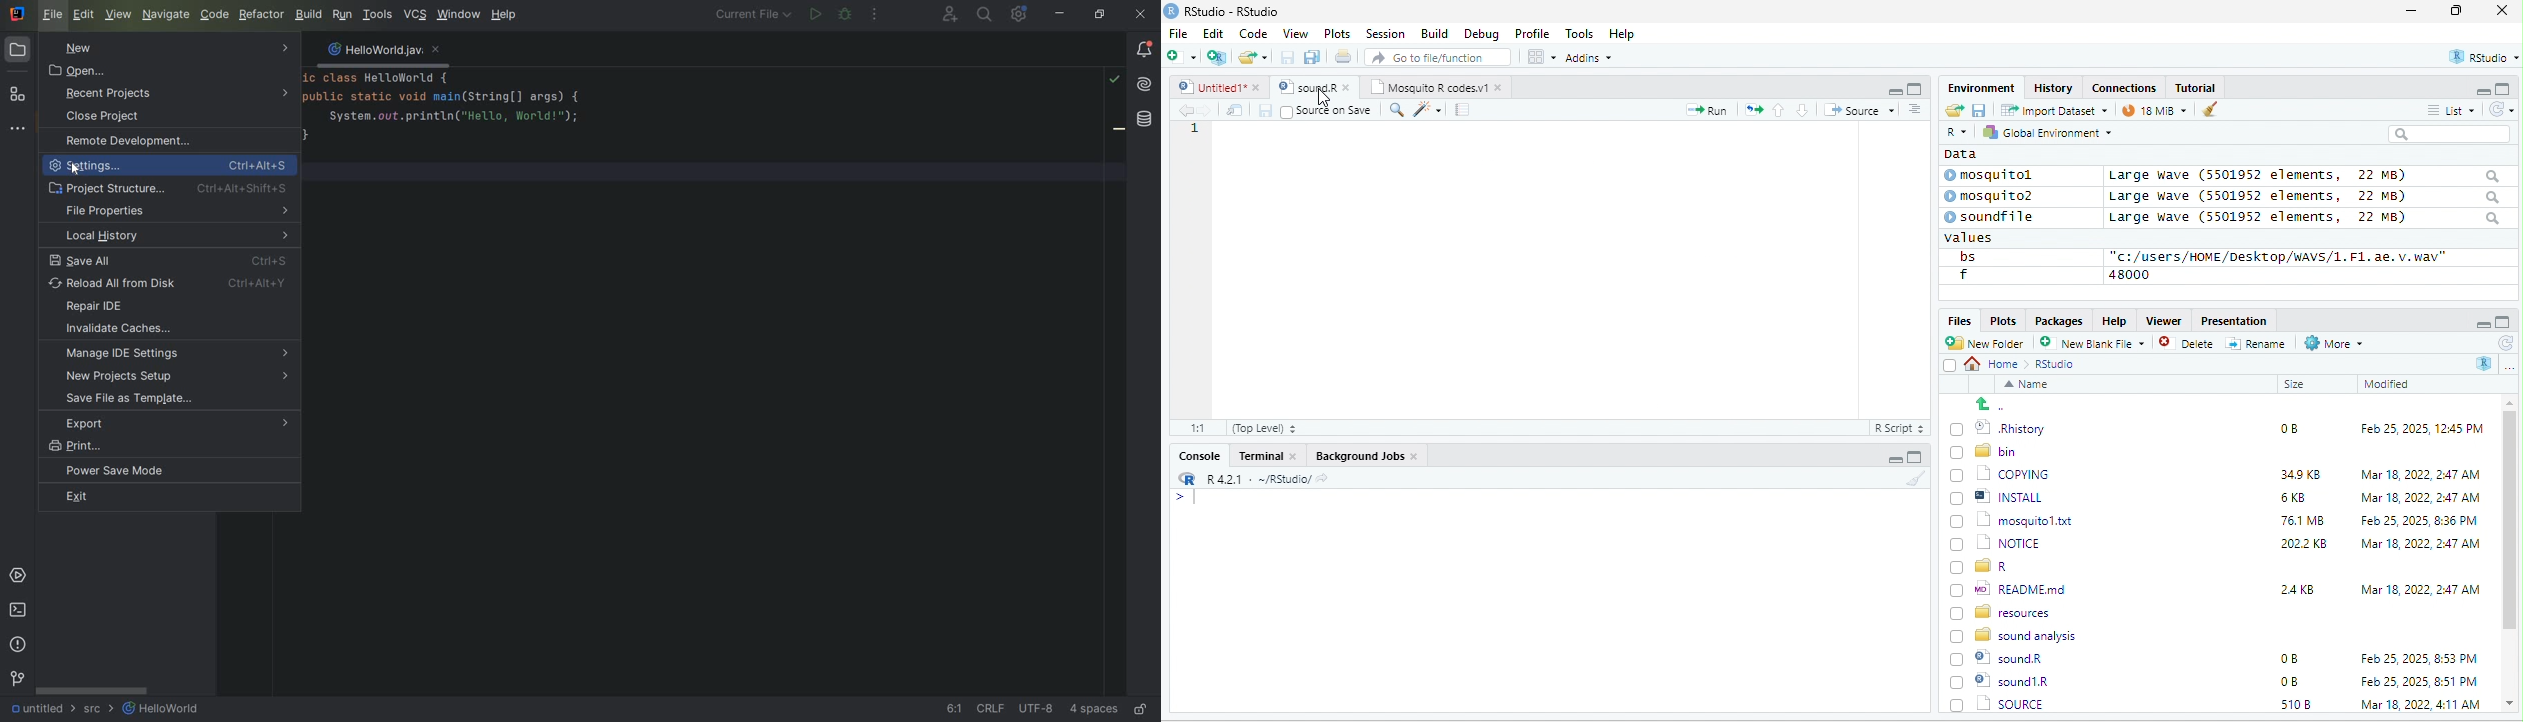 The height and width of the screenshot is (728, 2548). Describe the element at coordinates (992, 710) in the screenshot. I see `line separator` at that location.